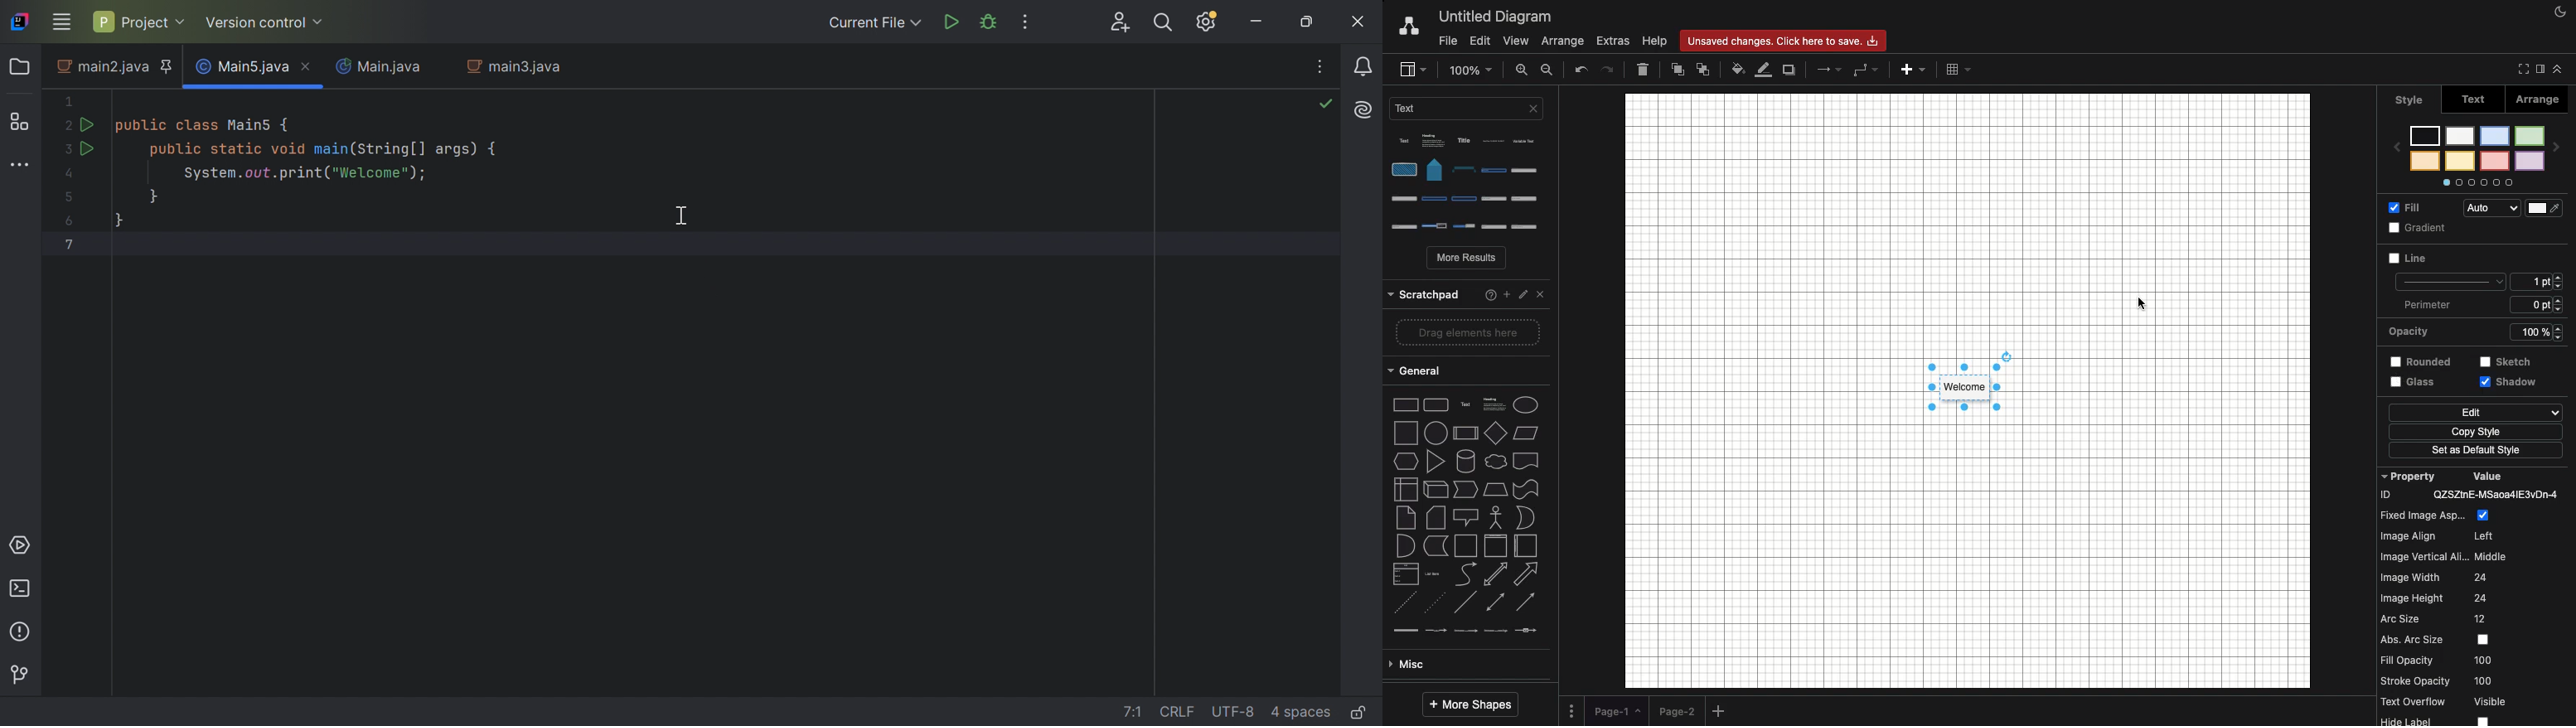 The height and width of the screenshot is (728, 2576). What do you see at coordinates (1788, 40) in the screenshot?
I see `changes` at bounding box center [1788, 40].